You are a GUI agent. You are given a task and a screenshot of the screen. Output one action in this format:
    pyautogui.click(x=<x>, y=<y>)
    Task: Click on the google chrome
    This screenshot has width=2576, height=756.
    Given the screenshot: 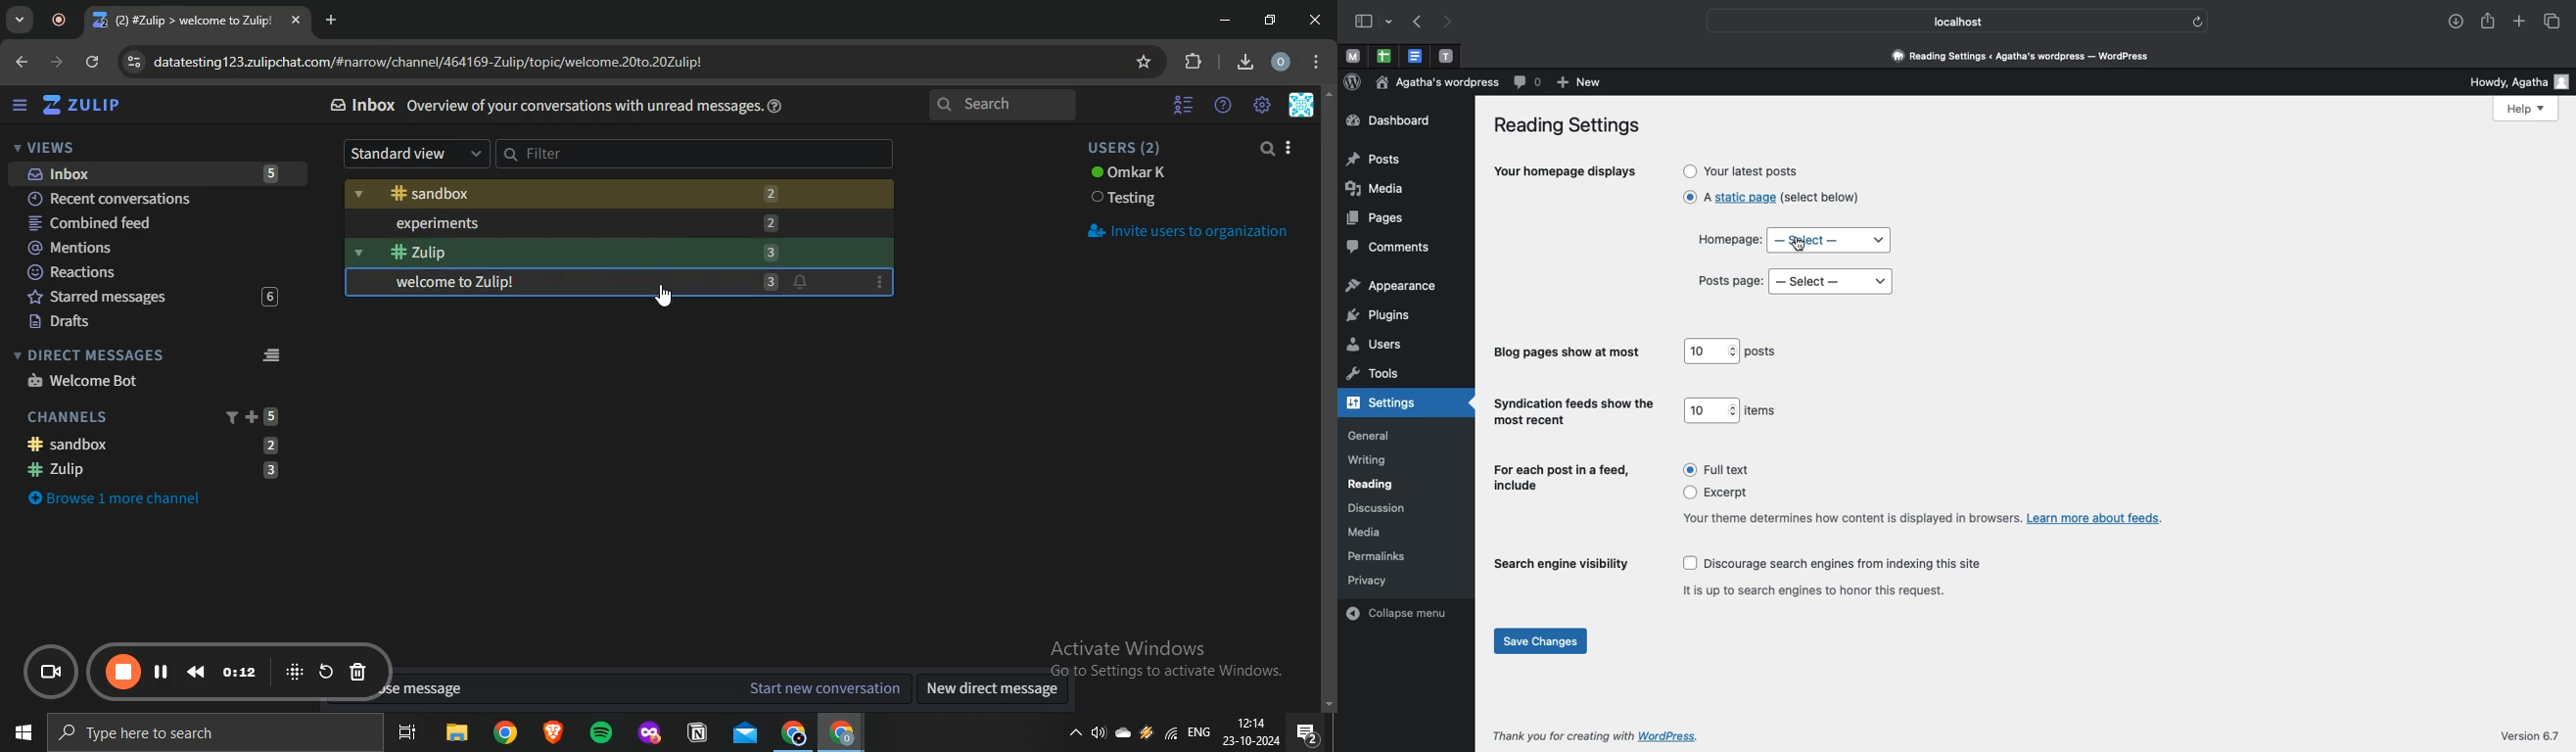 What is the action you would take?
    pyautogui.click(x=504, y=733)
    